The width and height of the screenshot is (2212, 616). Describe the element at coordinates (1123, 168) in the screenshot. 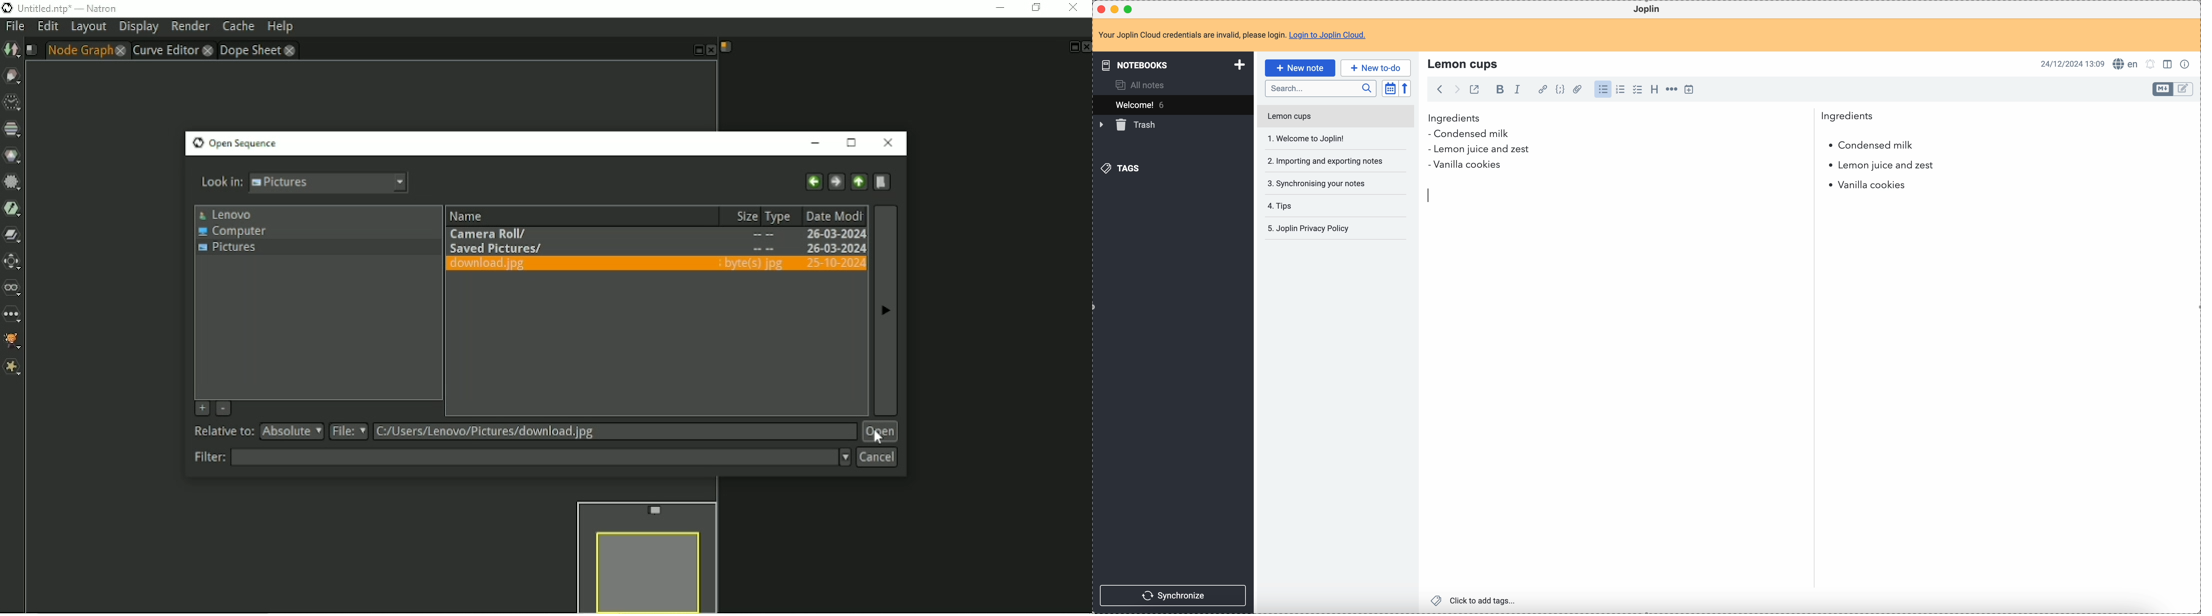

I see `tags` at that location.